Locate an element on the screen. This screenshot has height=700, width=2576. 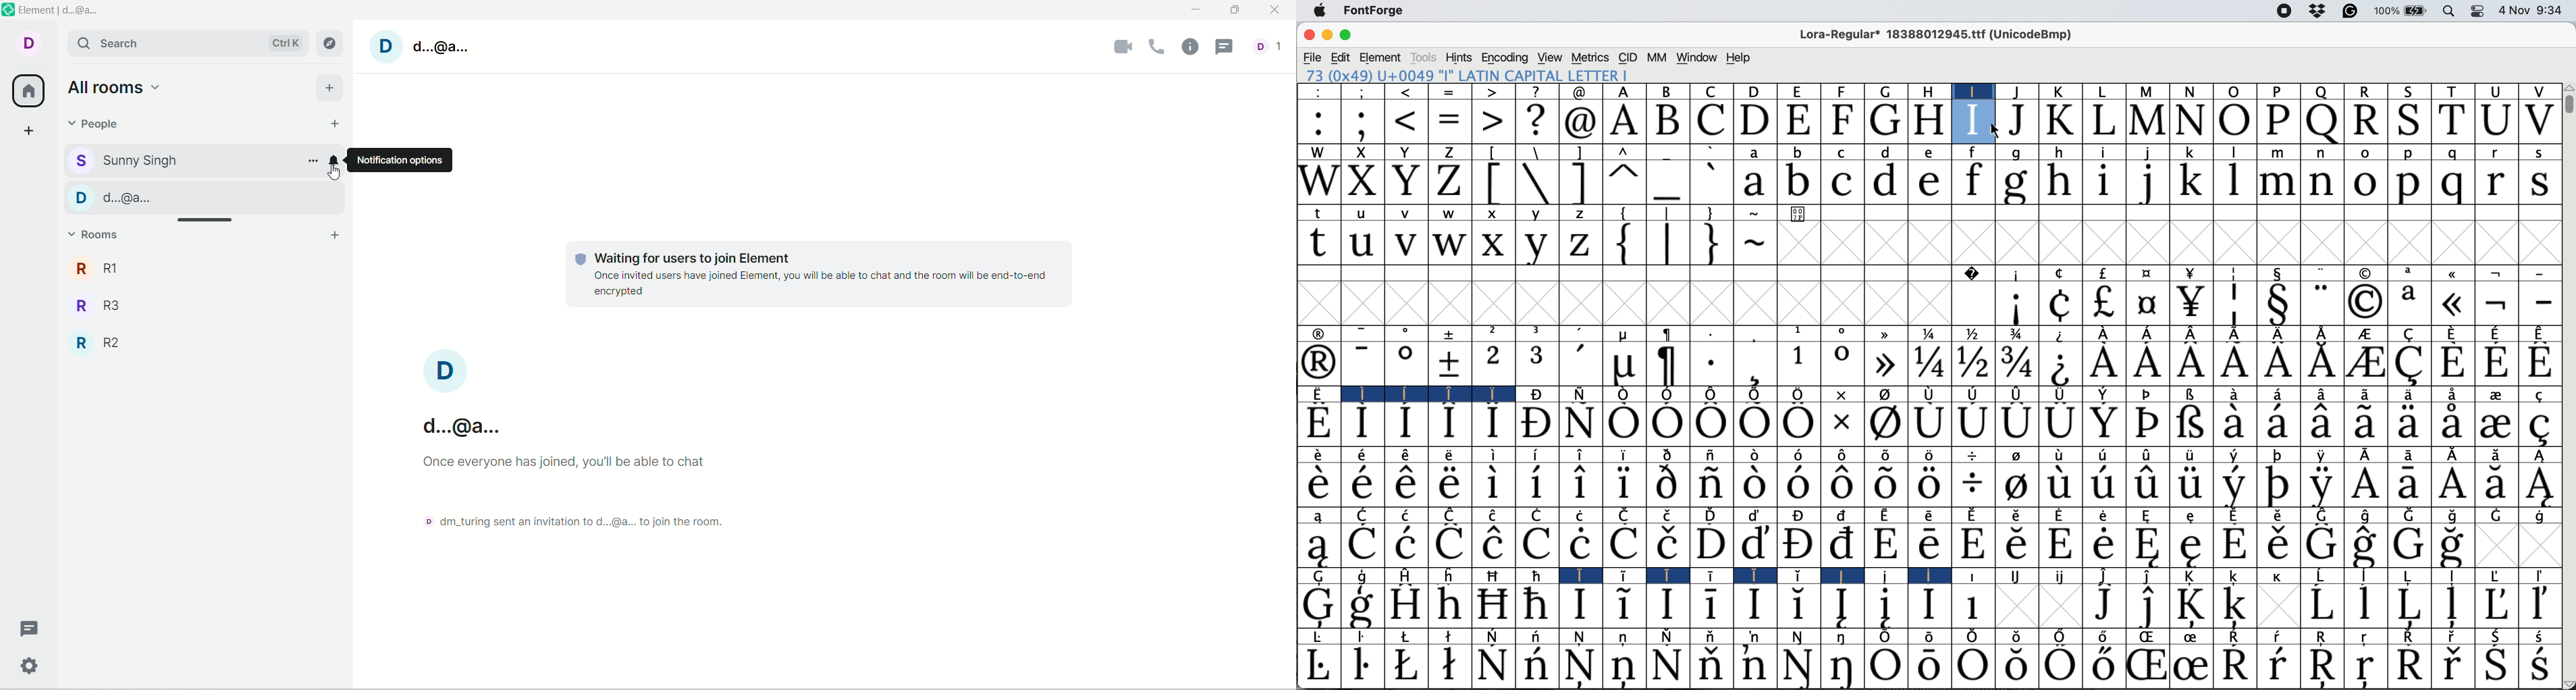
y is located at coordinates (1536, 244).